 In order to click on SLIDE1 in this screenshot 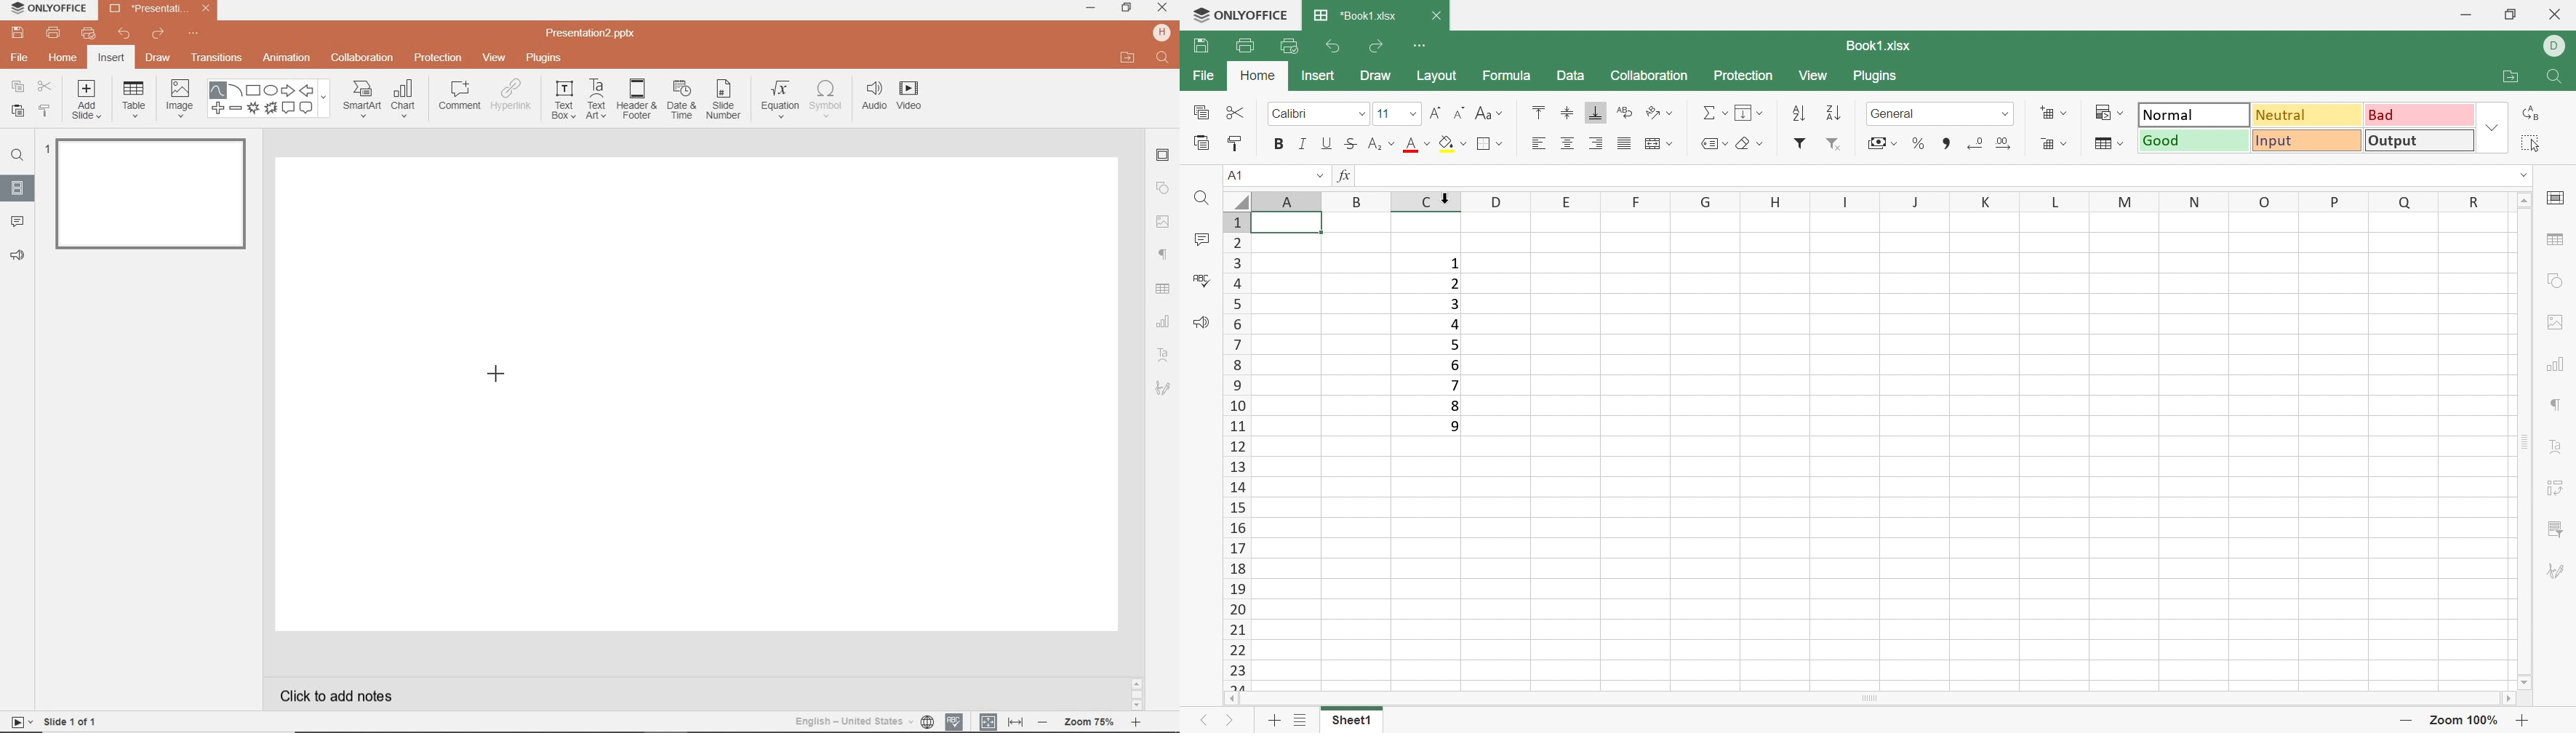, I will do `click(147, 199)`.